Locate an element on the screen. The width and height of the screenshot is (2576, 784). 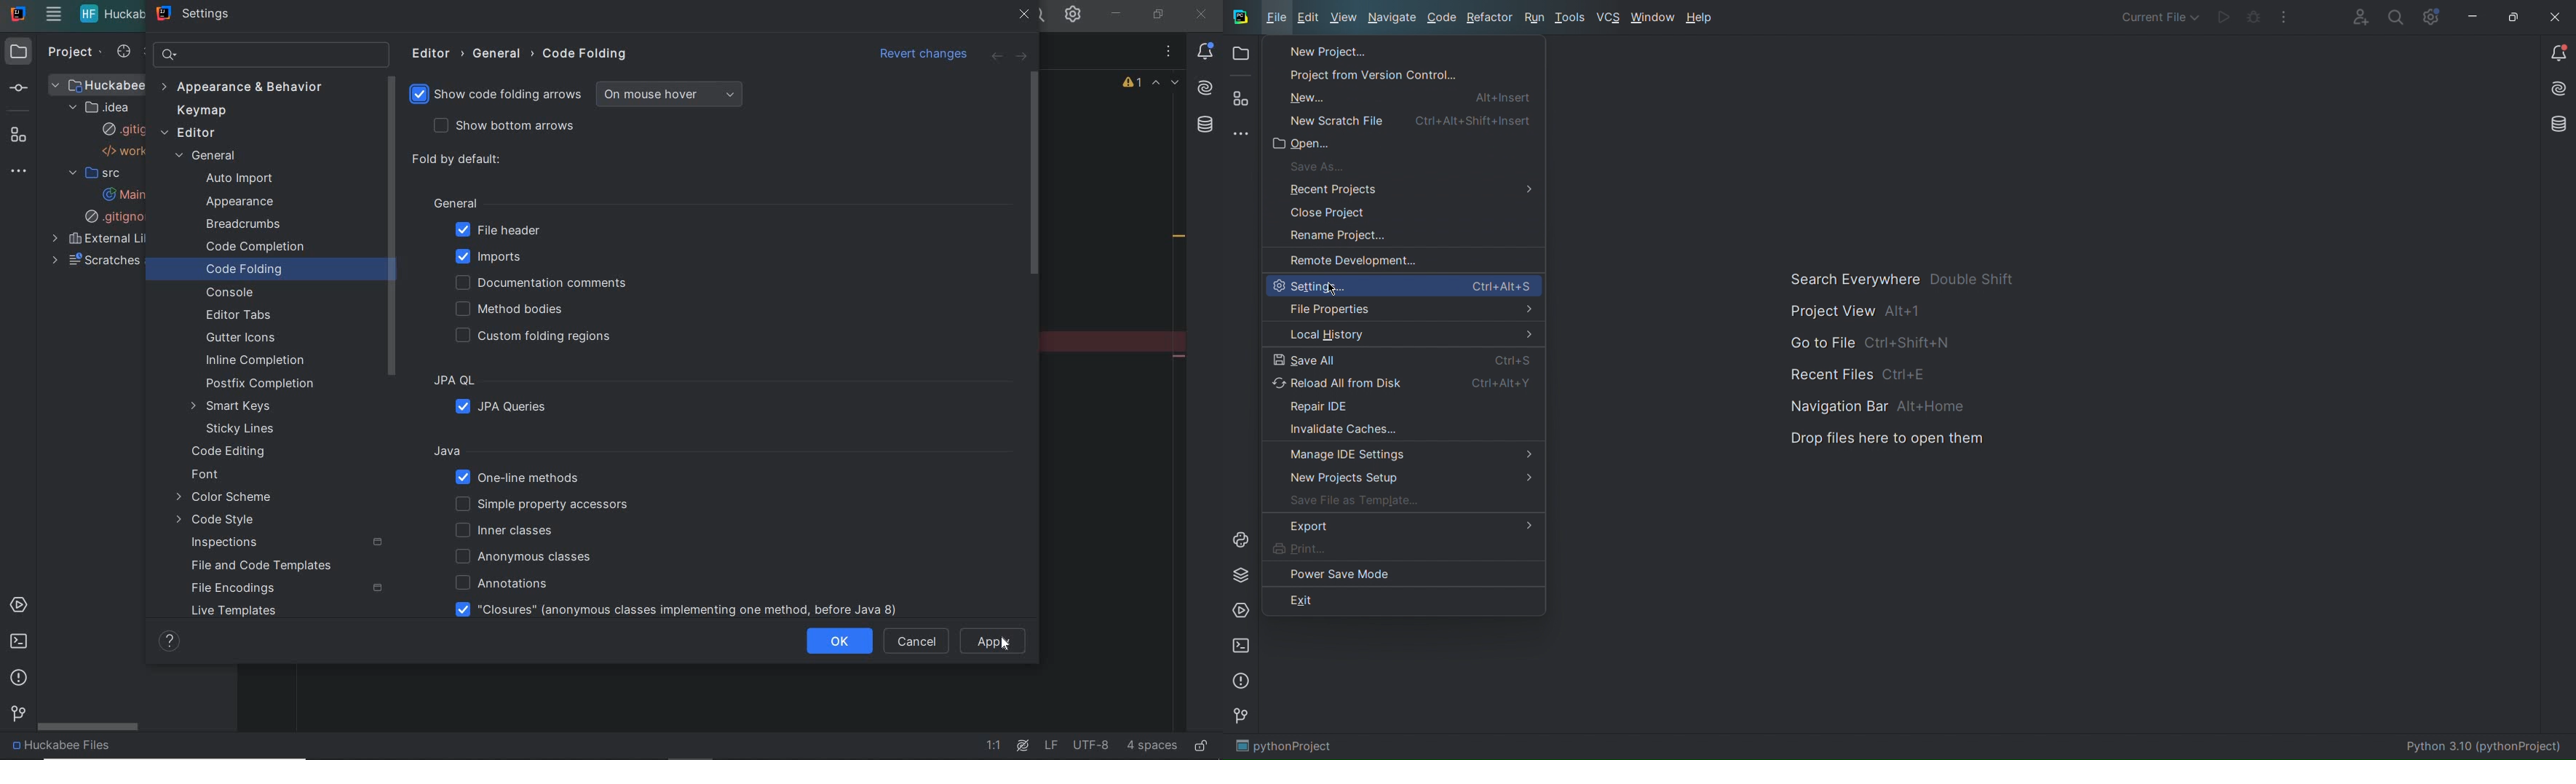
Save File as Template is located at coordinates (1403, 504).